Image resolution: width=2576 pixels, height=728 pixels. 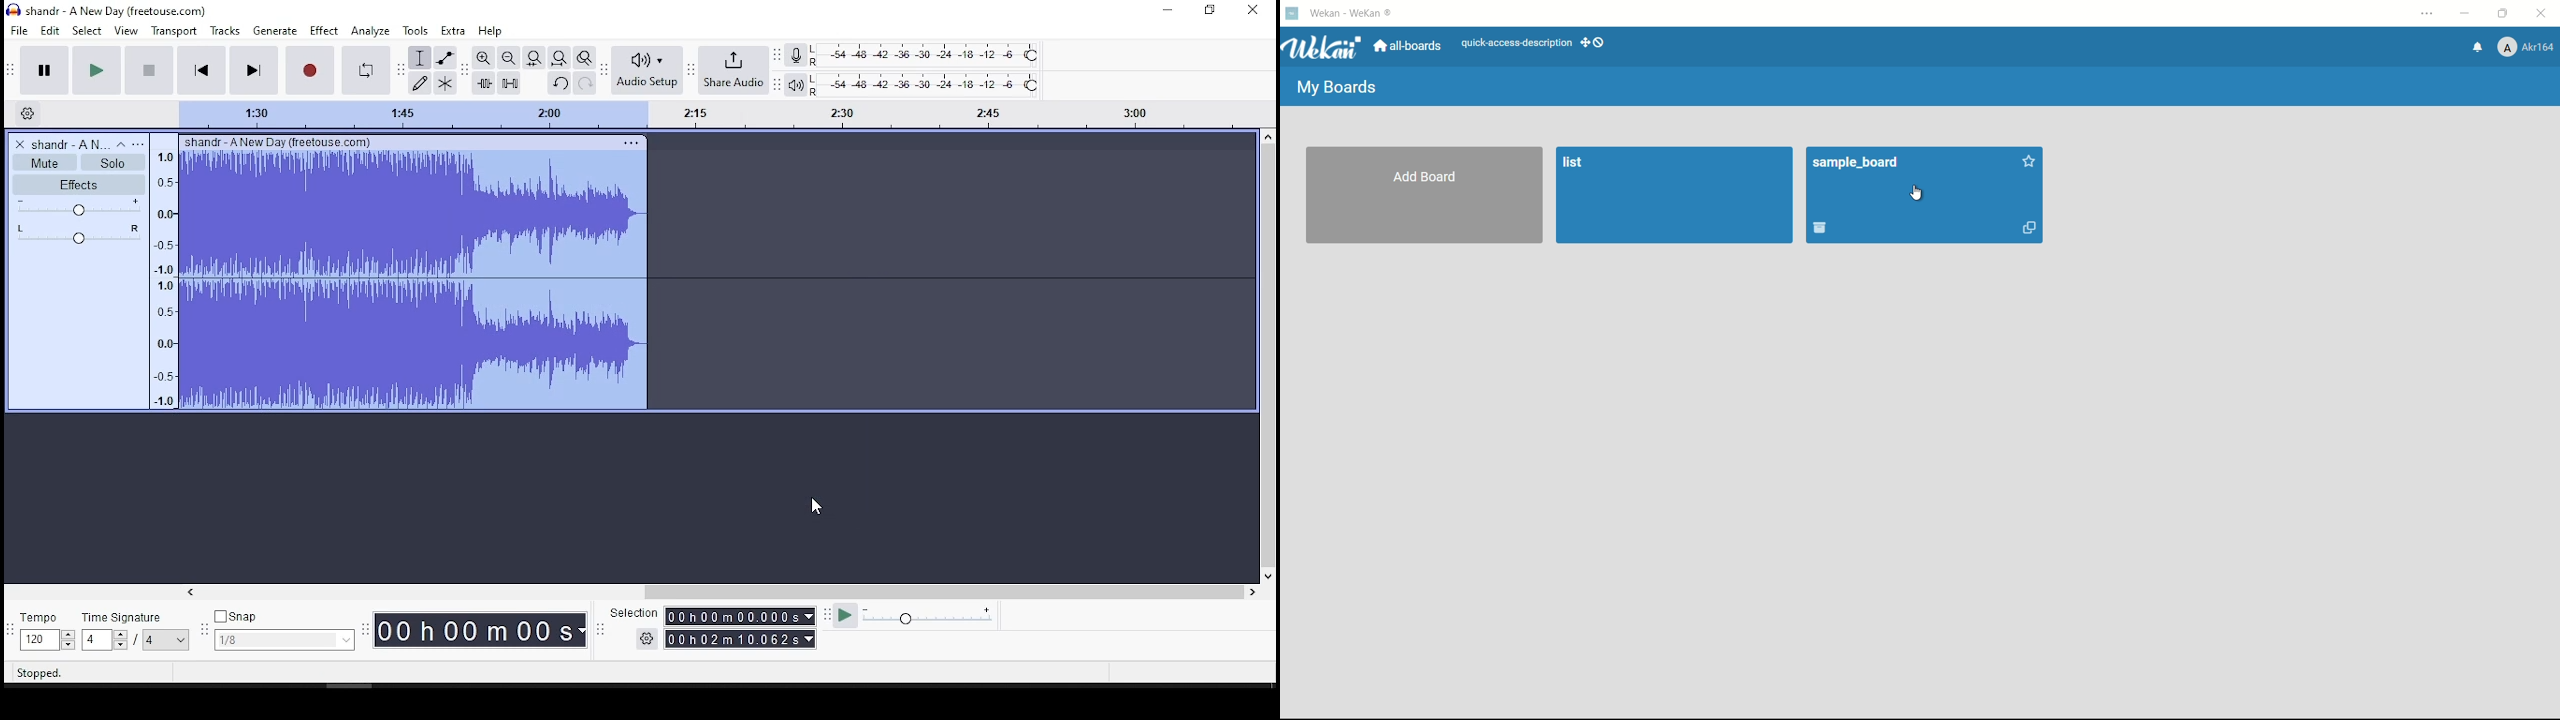 What do you see at coordinates (324, 30) in the screenshot?
I see `effect` at bounding box center [324, 30].